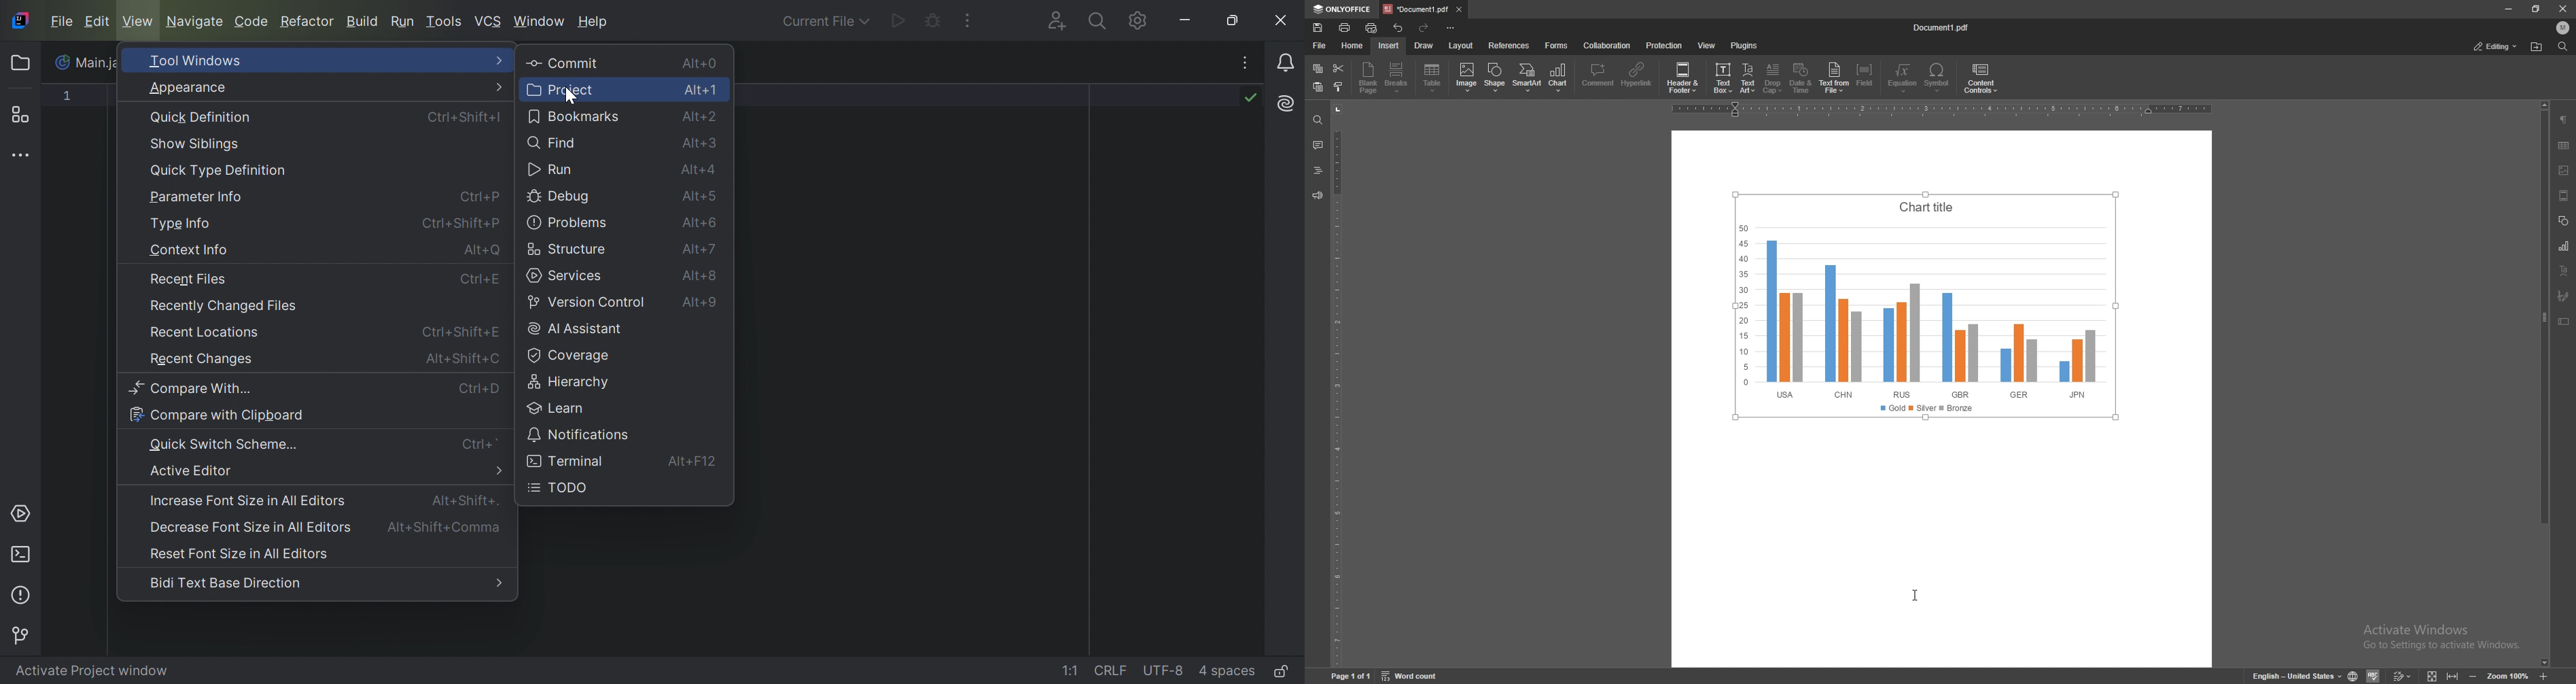 This screenshot has width=2576, height=700. What do you see at coordinates (896, 22) in the screenshot?
I see `Run` at bounding box center [896, 22].